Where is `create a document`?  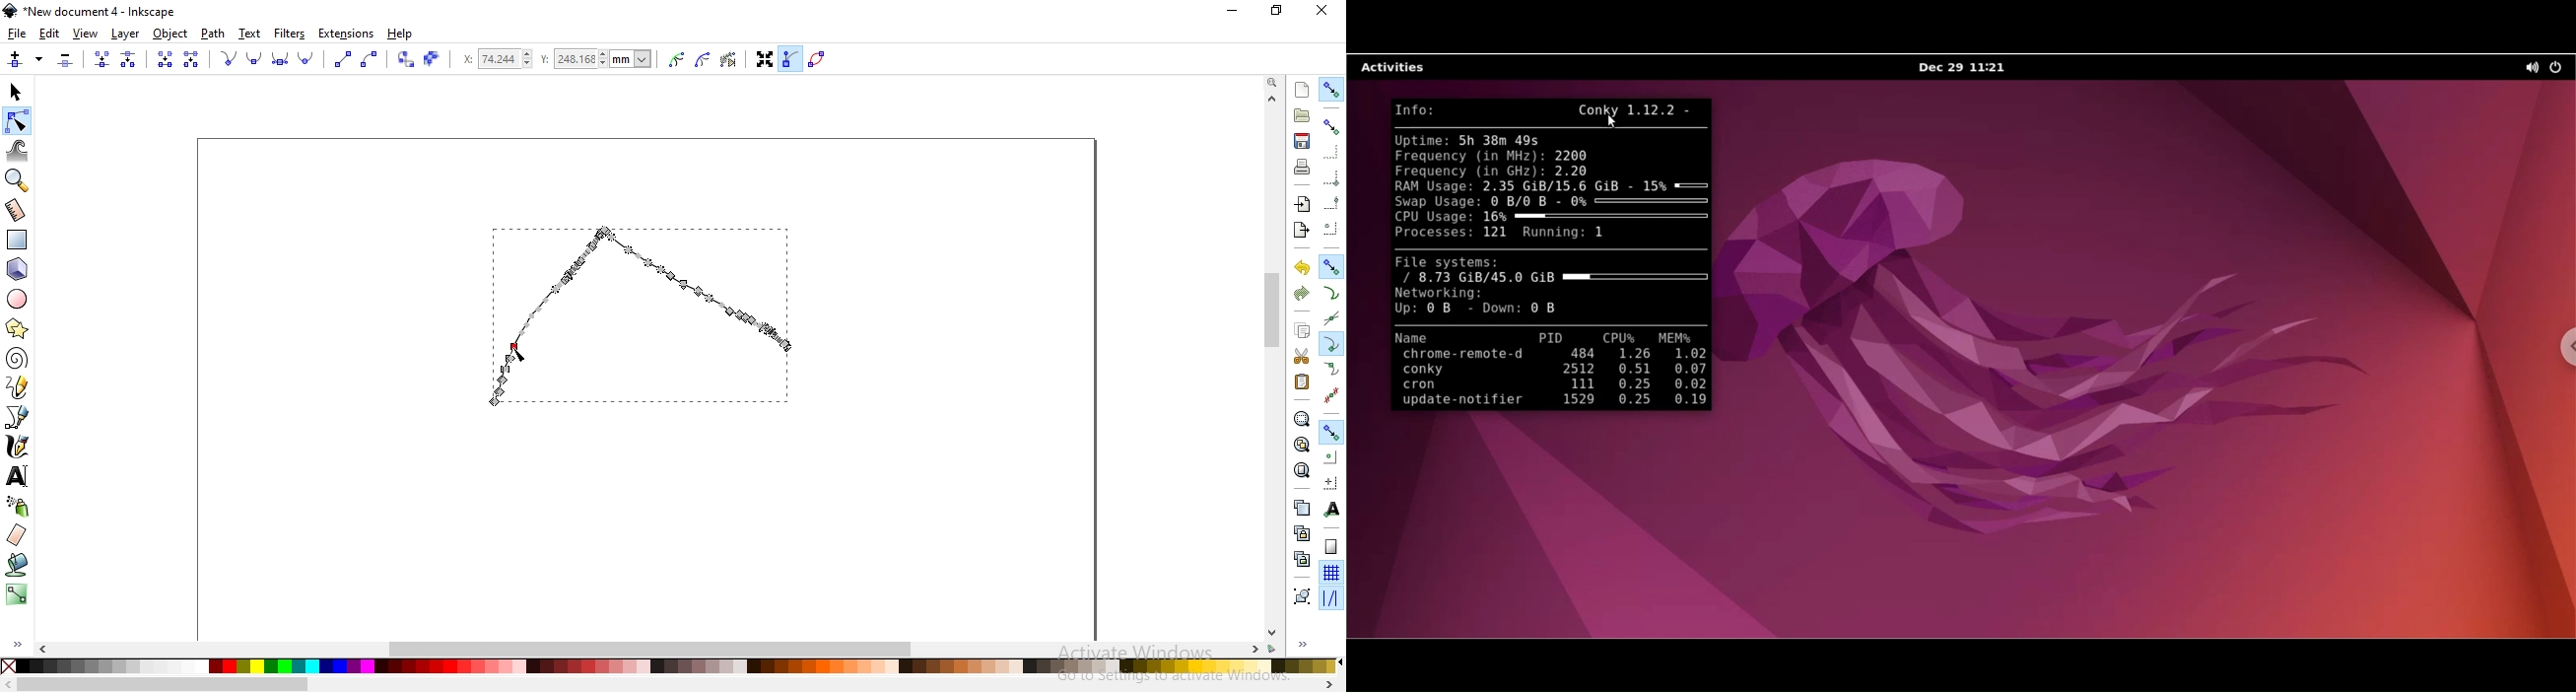 create a document is located at coordinates (1303, 90).